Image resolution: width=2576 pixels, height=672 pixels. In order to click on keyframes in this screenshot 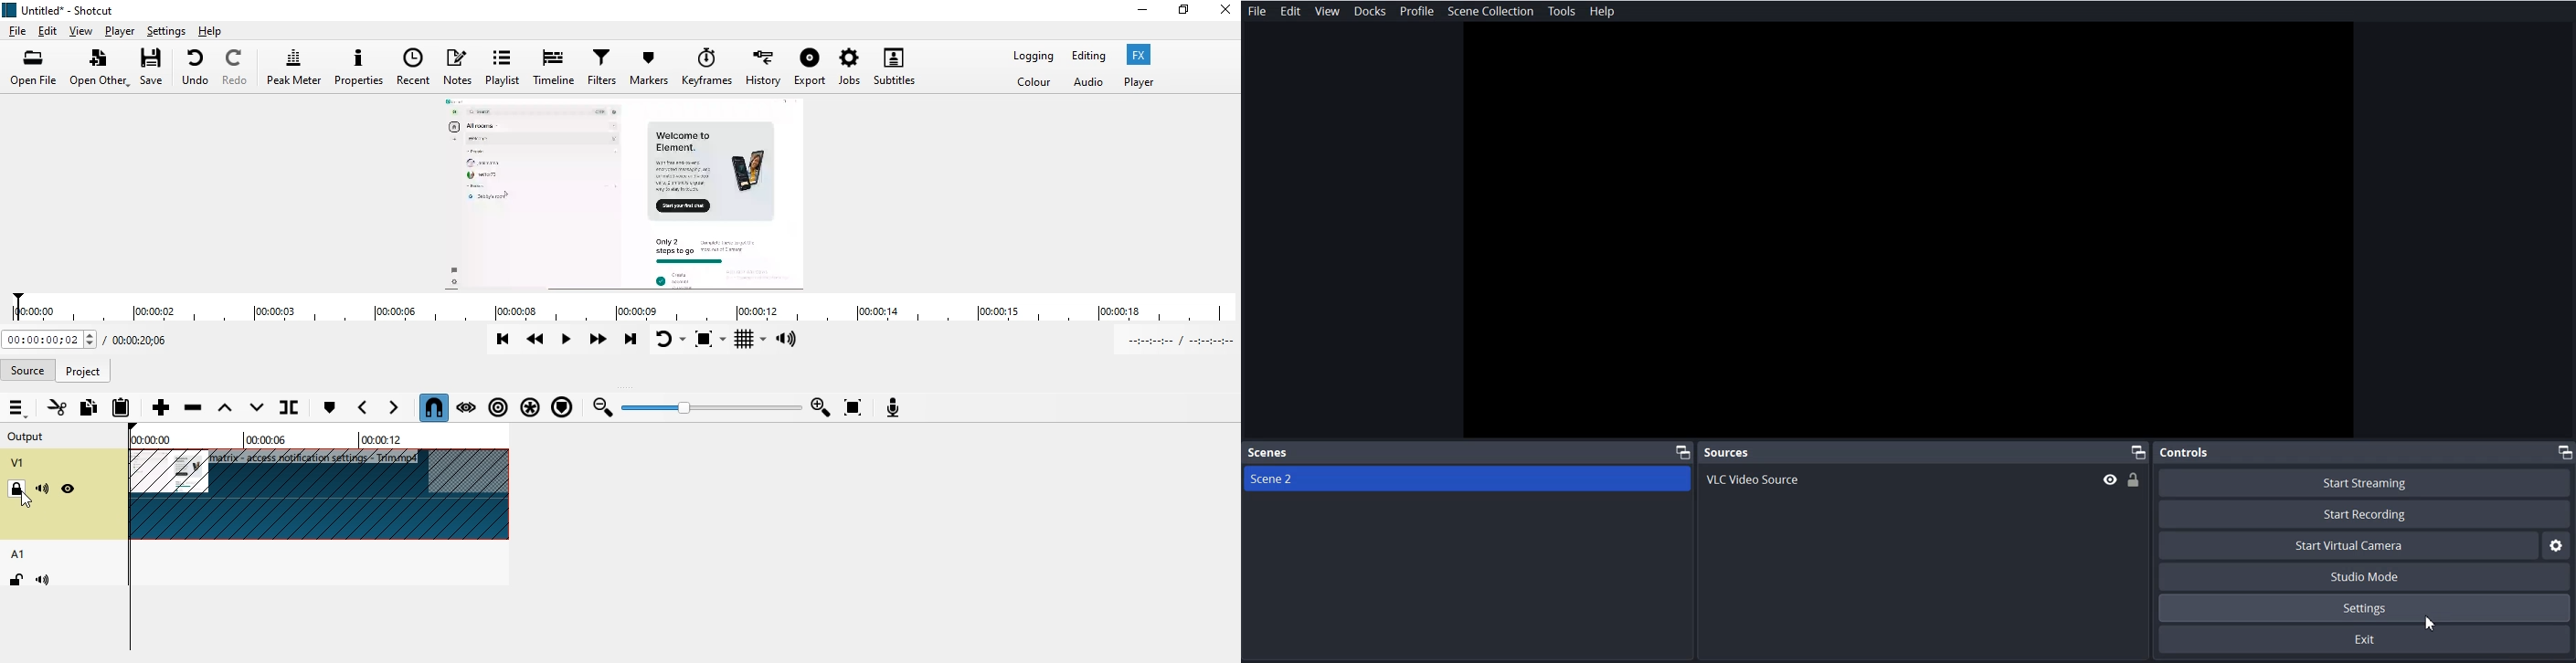, I will do `click(705, 68)`.